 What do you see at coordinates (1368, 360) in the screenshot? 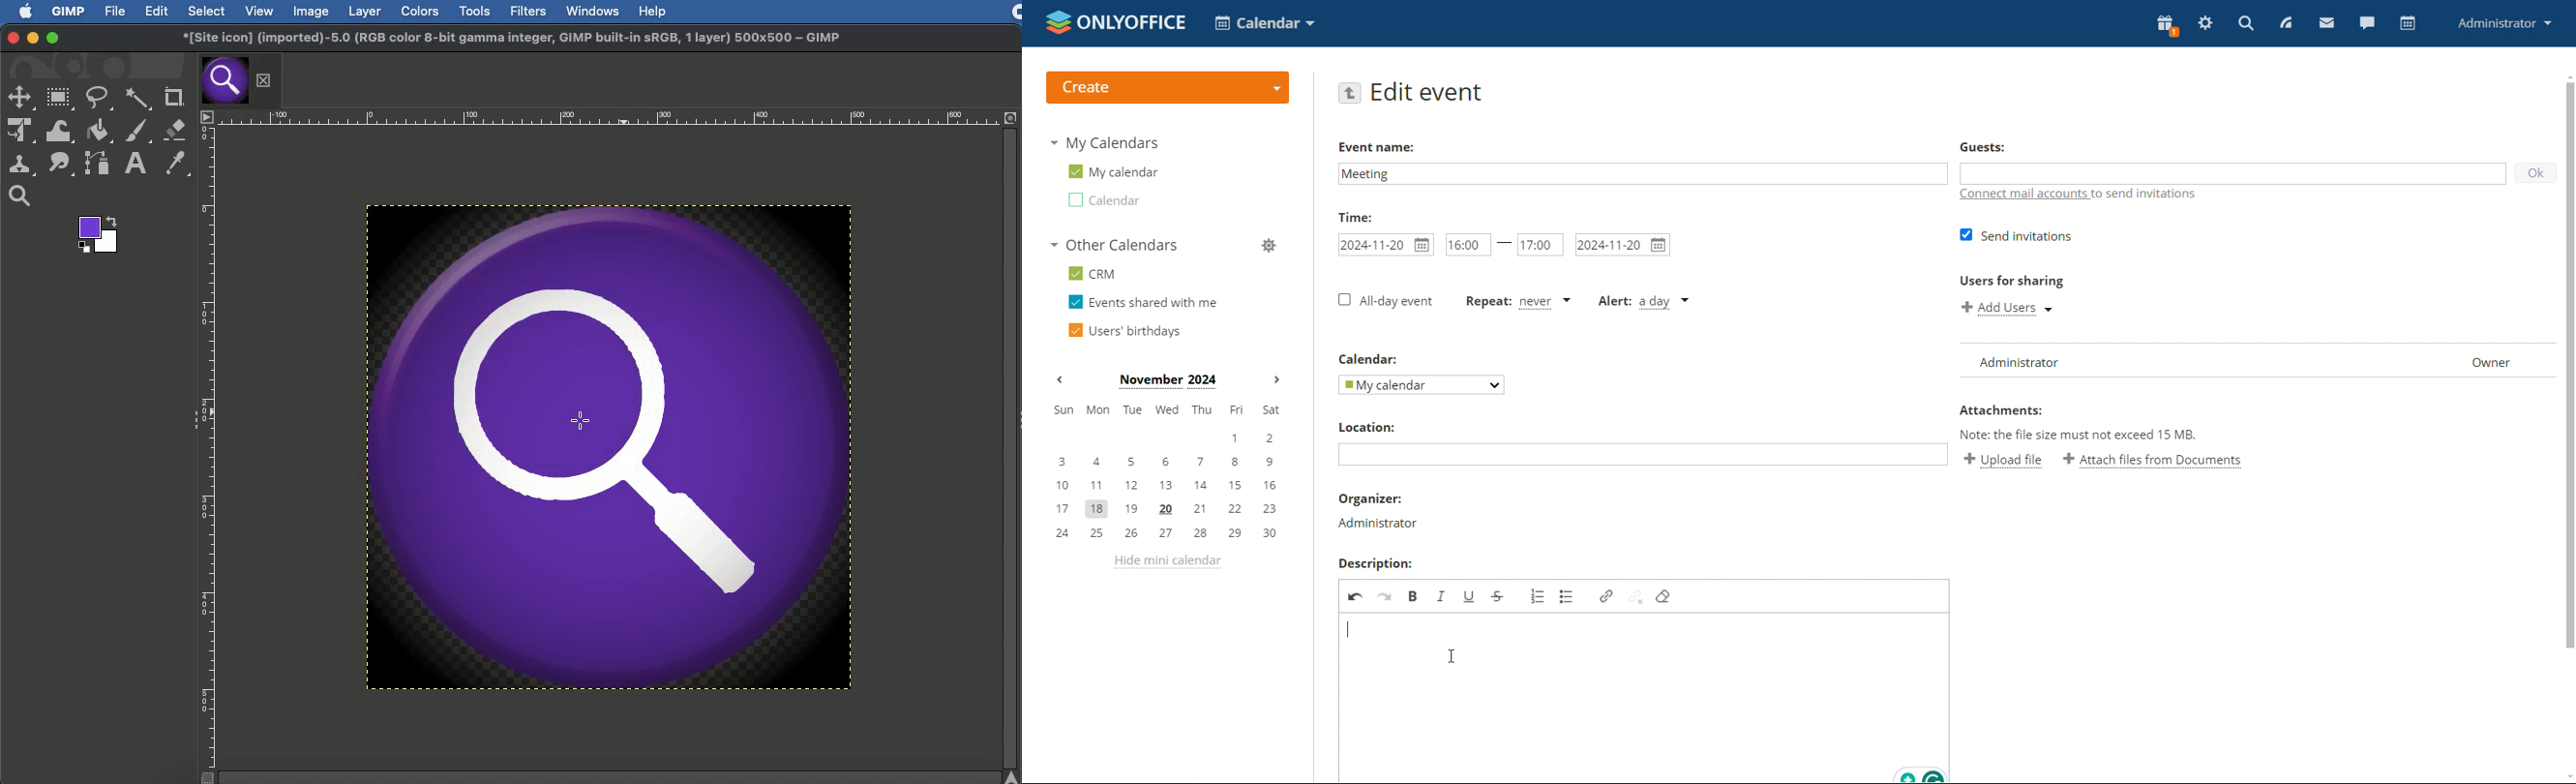
I see `calendar` at bounding box center [1368, 360].